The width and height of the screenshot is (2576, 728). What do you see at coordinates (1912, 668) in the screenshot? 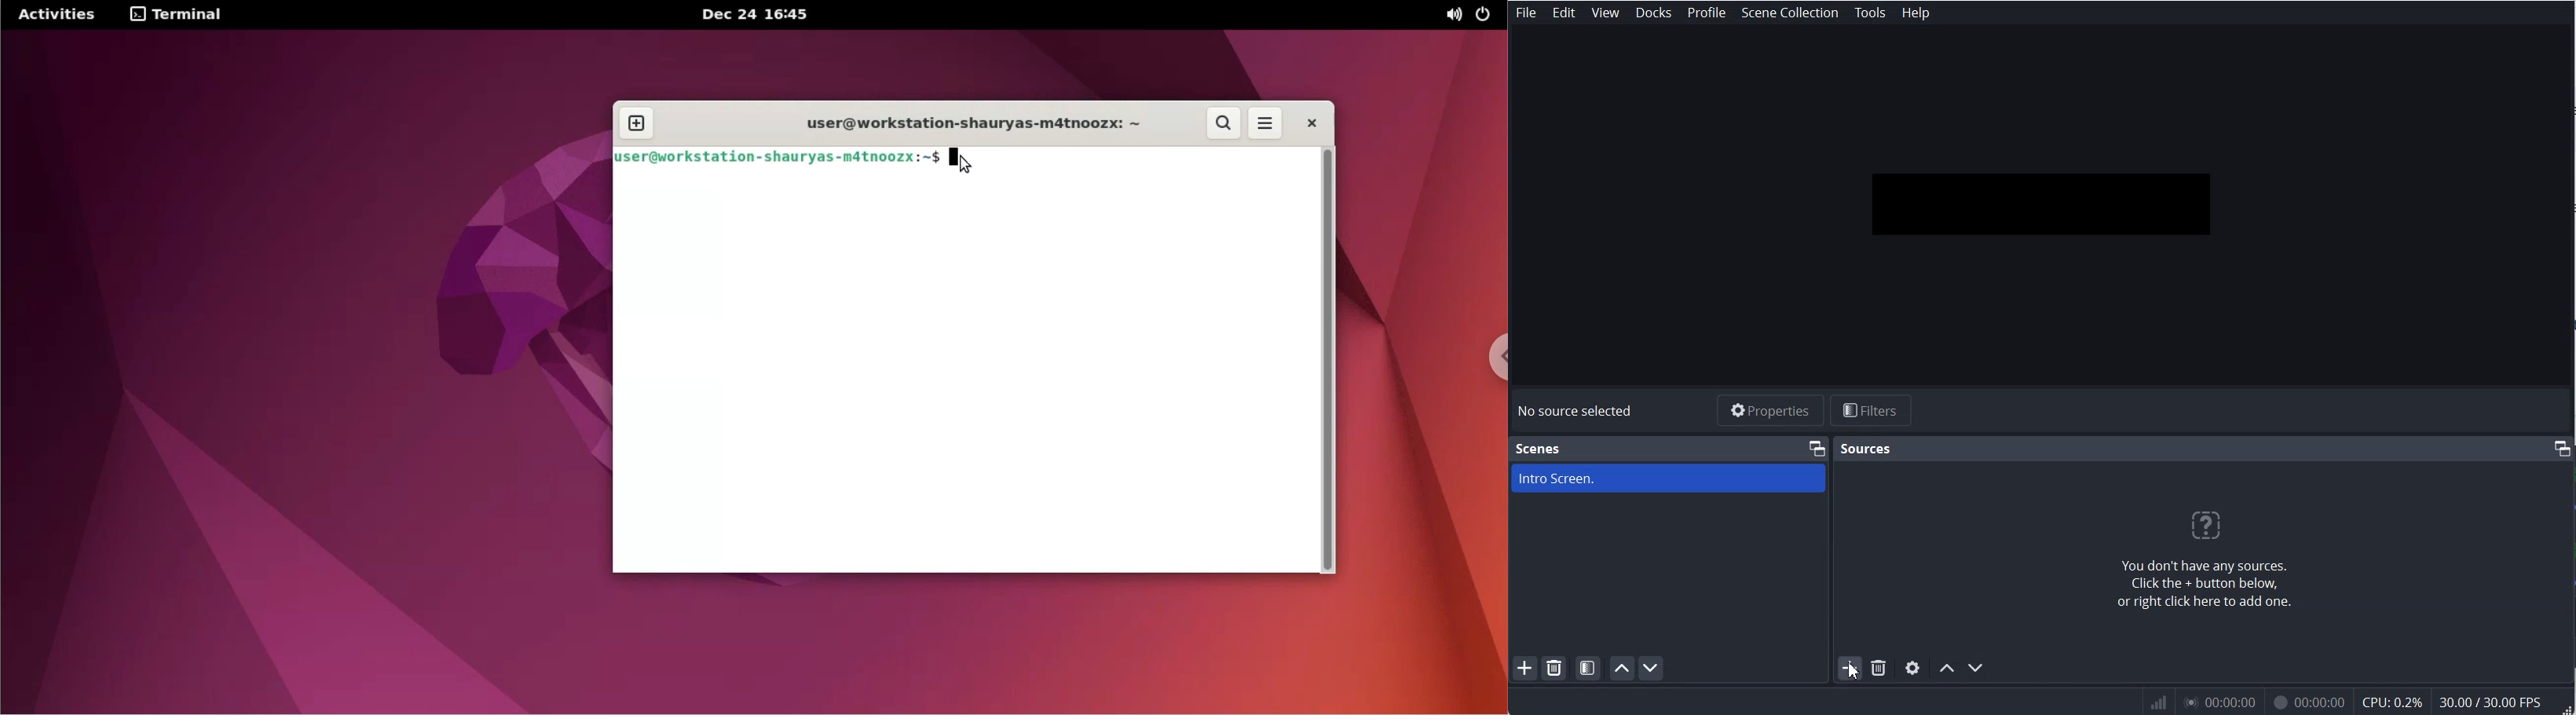
I see `Open Source properties` at bounding box center [1912, 668].